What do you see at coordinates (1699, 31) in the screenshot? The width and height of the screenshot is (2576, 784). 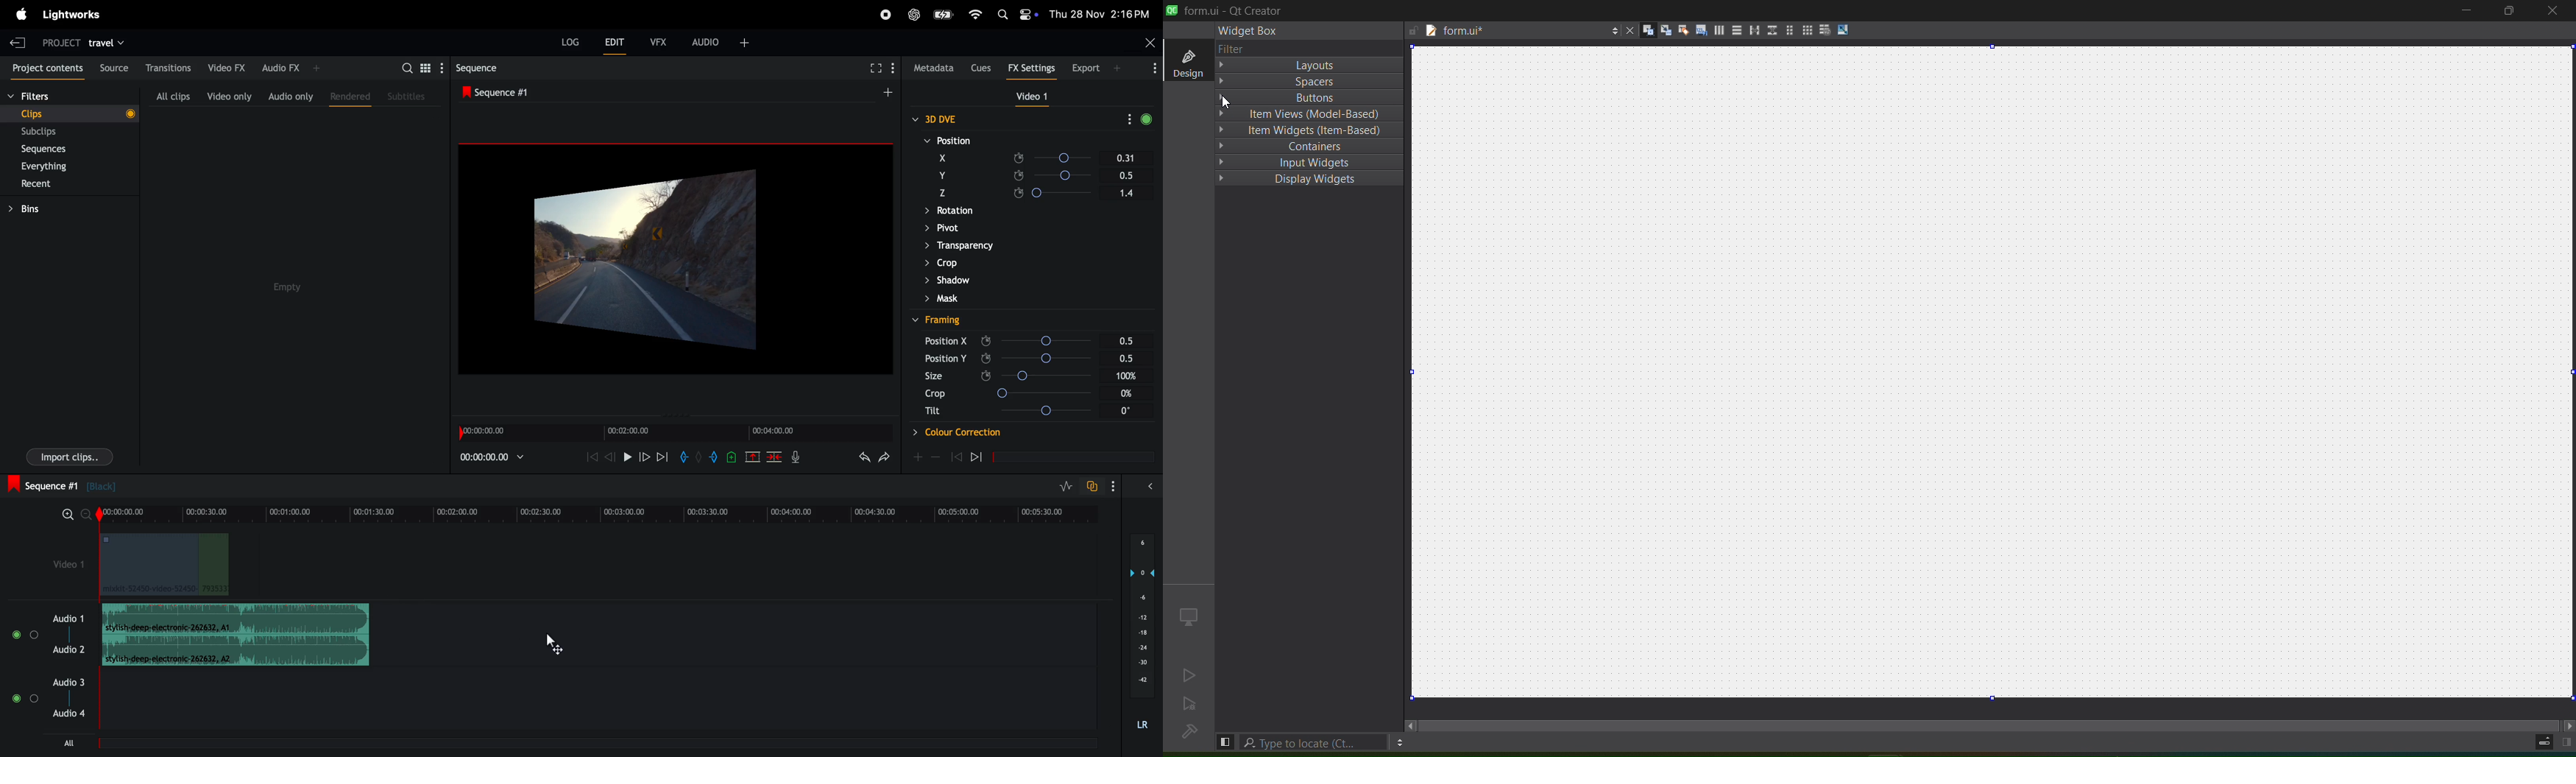 I see `edit tab order` at bounding box center [1699, 31].